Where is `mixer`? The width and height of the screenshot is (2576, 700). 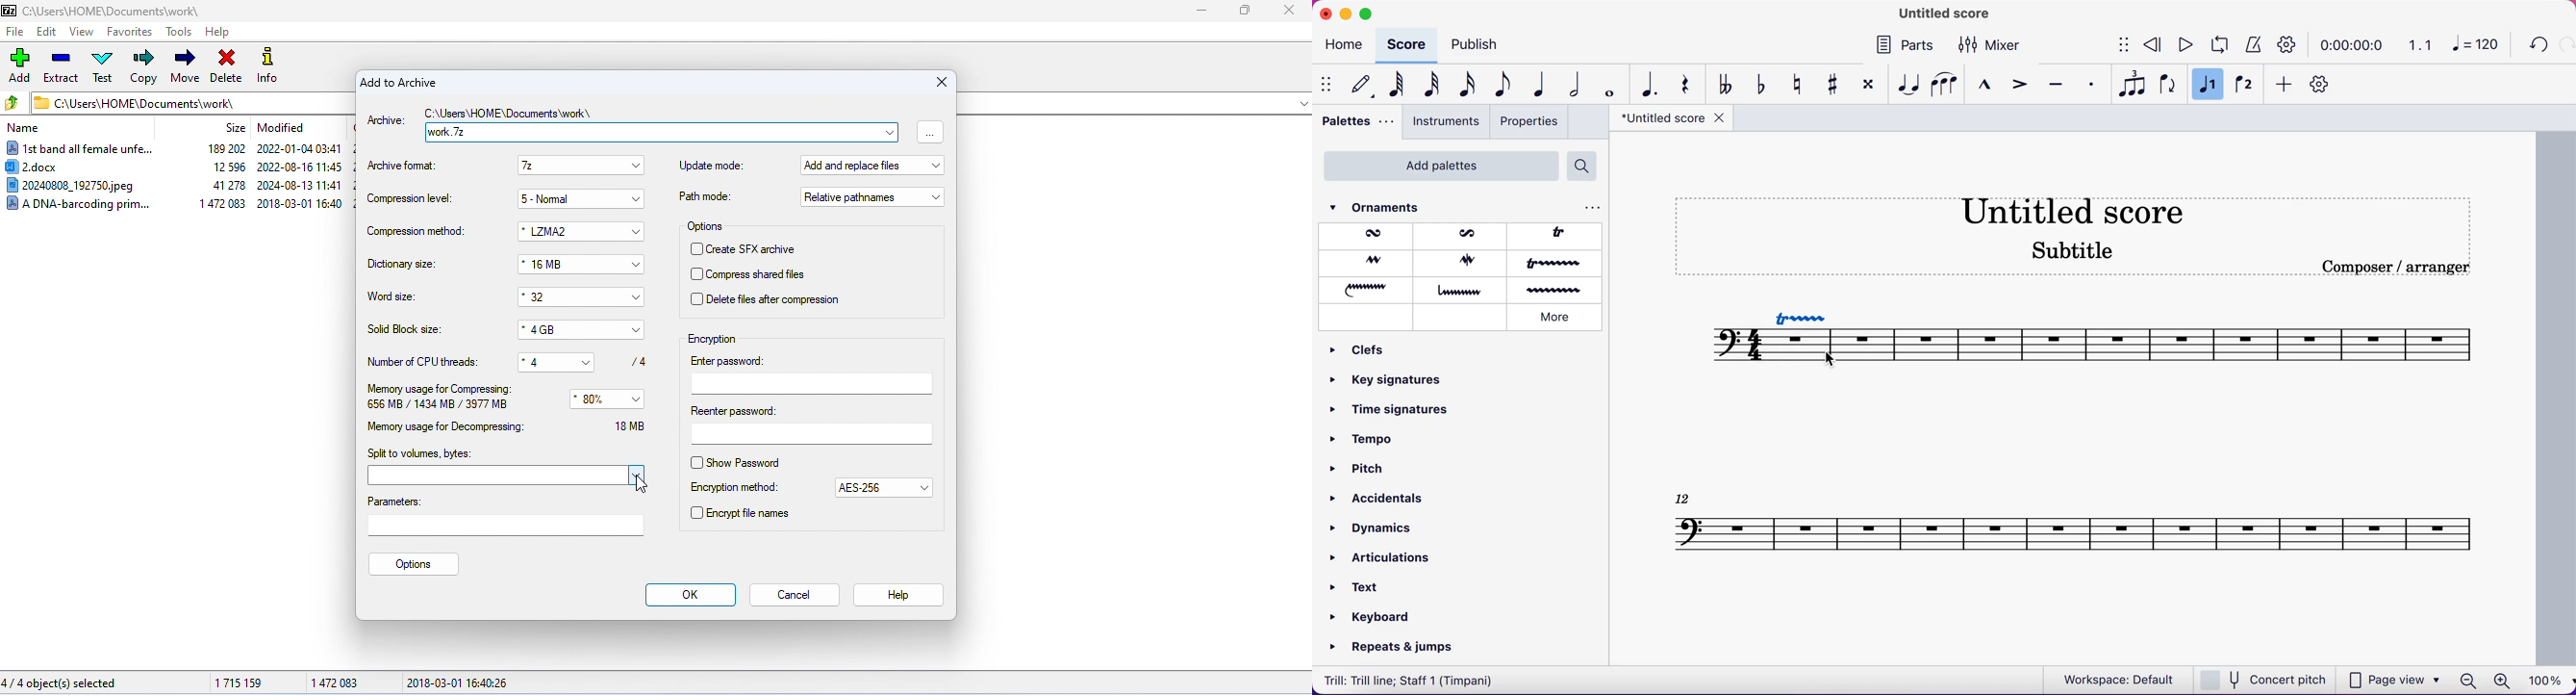 mixer is located at coordinates (1997, 44).